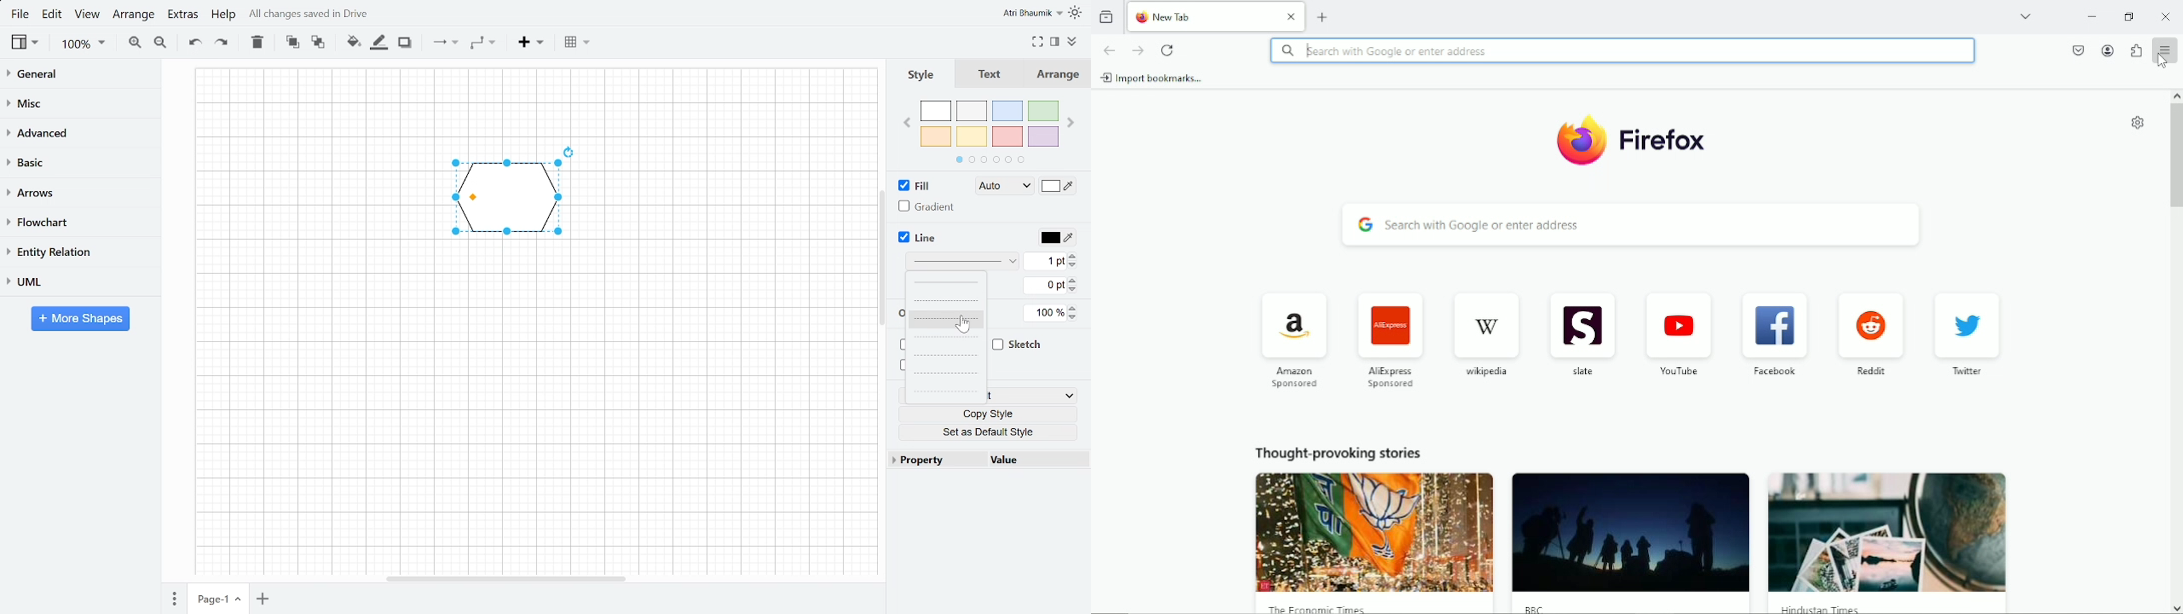  I want to click on Fill line, so click(382, 43).